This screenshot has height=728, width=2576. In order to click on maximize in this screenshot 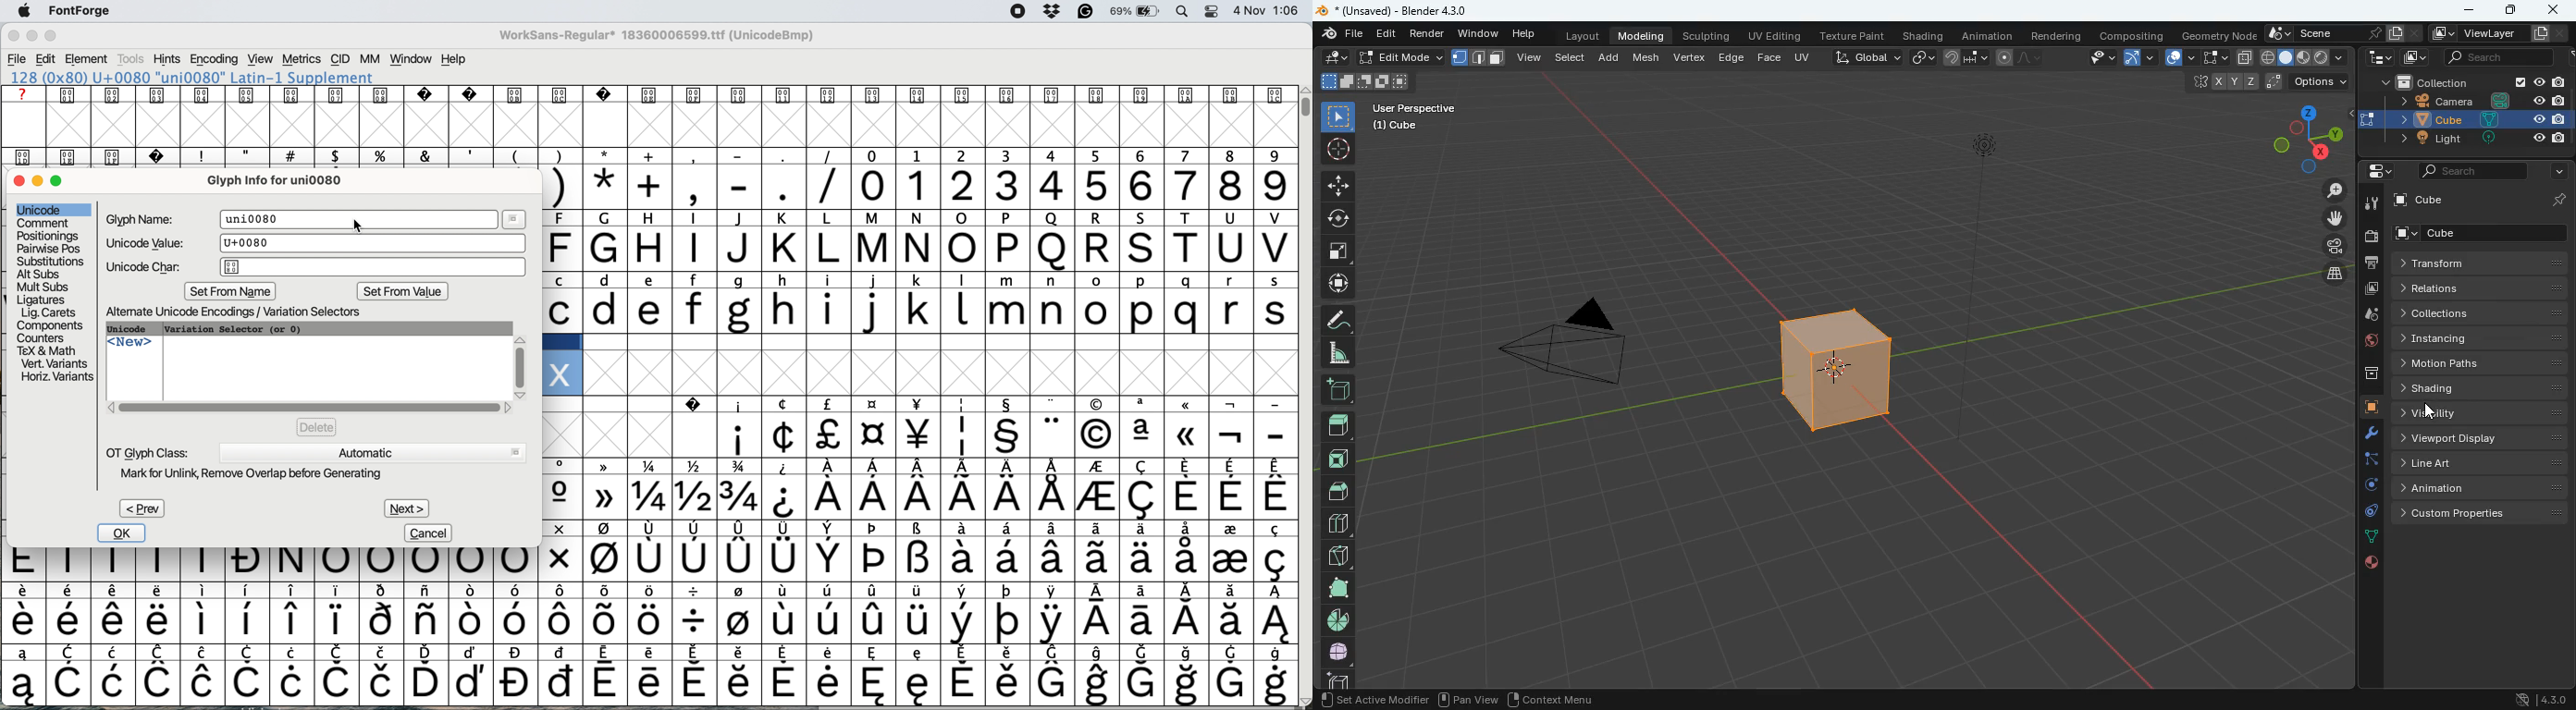, I will do `click(2514, 10)`.